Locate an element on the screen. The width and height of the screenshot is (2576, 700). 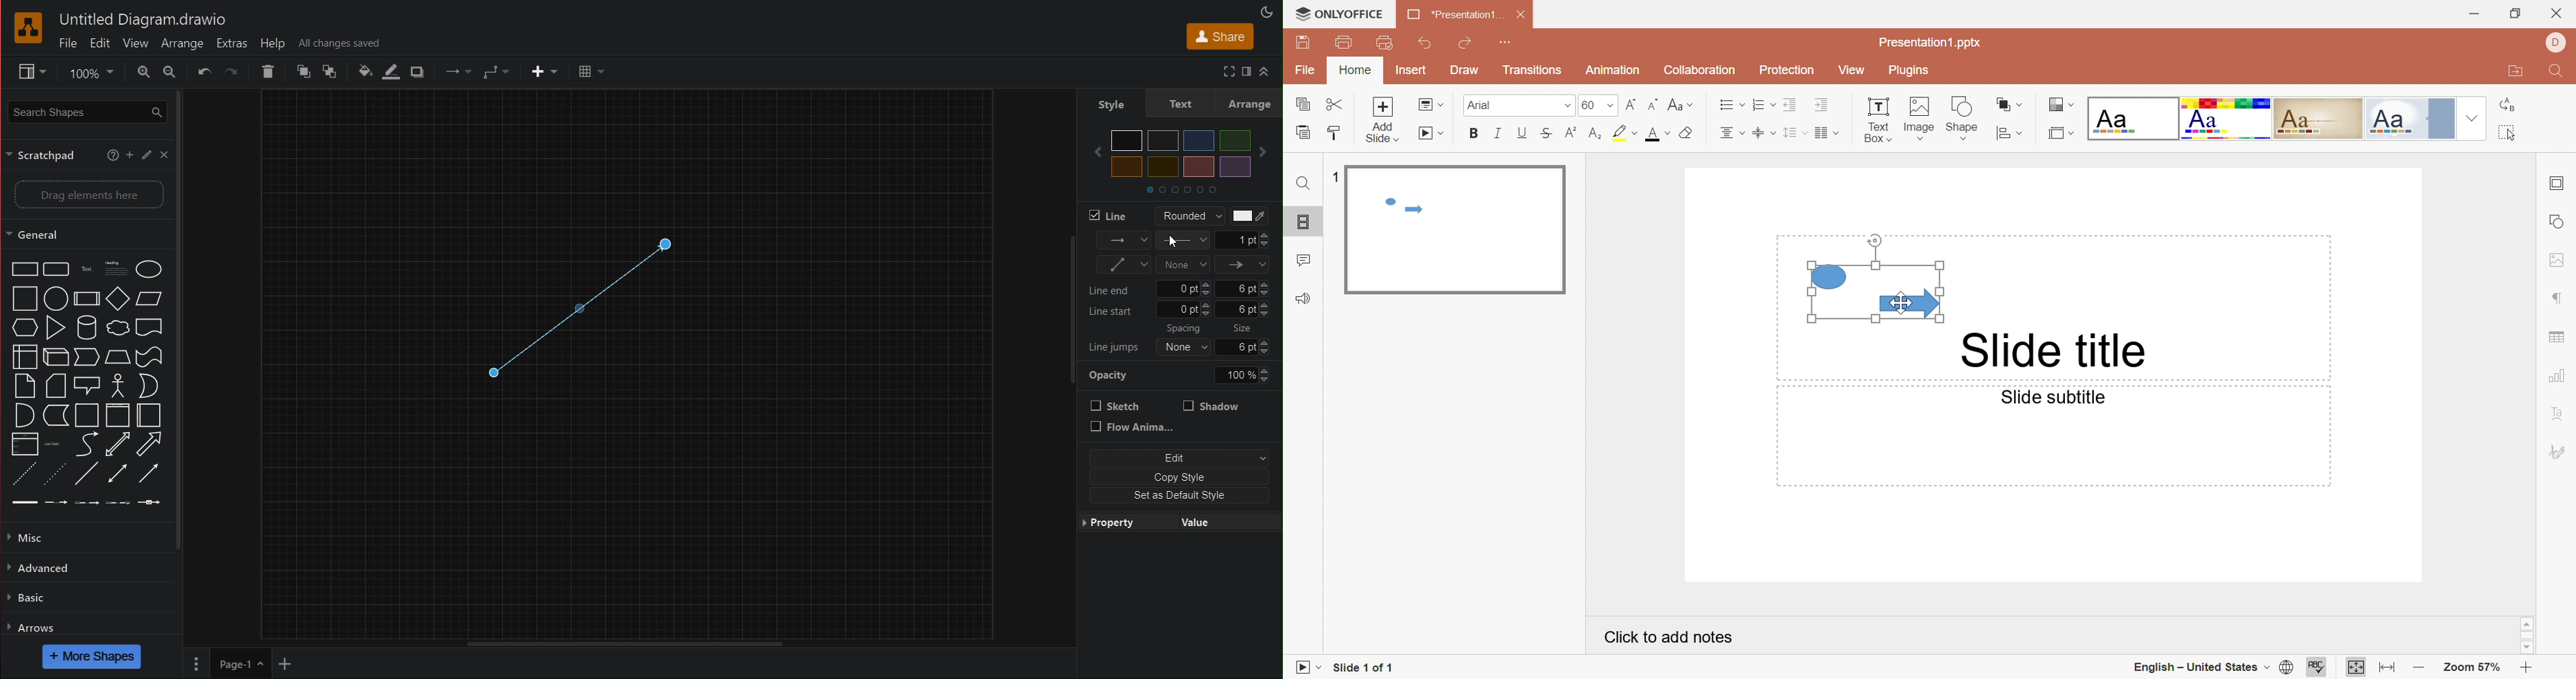
Click to add notes is located at coordinates (1666, 638).